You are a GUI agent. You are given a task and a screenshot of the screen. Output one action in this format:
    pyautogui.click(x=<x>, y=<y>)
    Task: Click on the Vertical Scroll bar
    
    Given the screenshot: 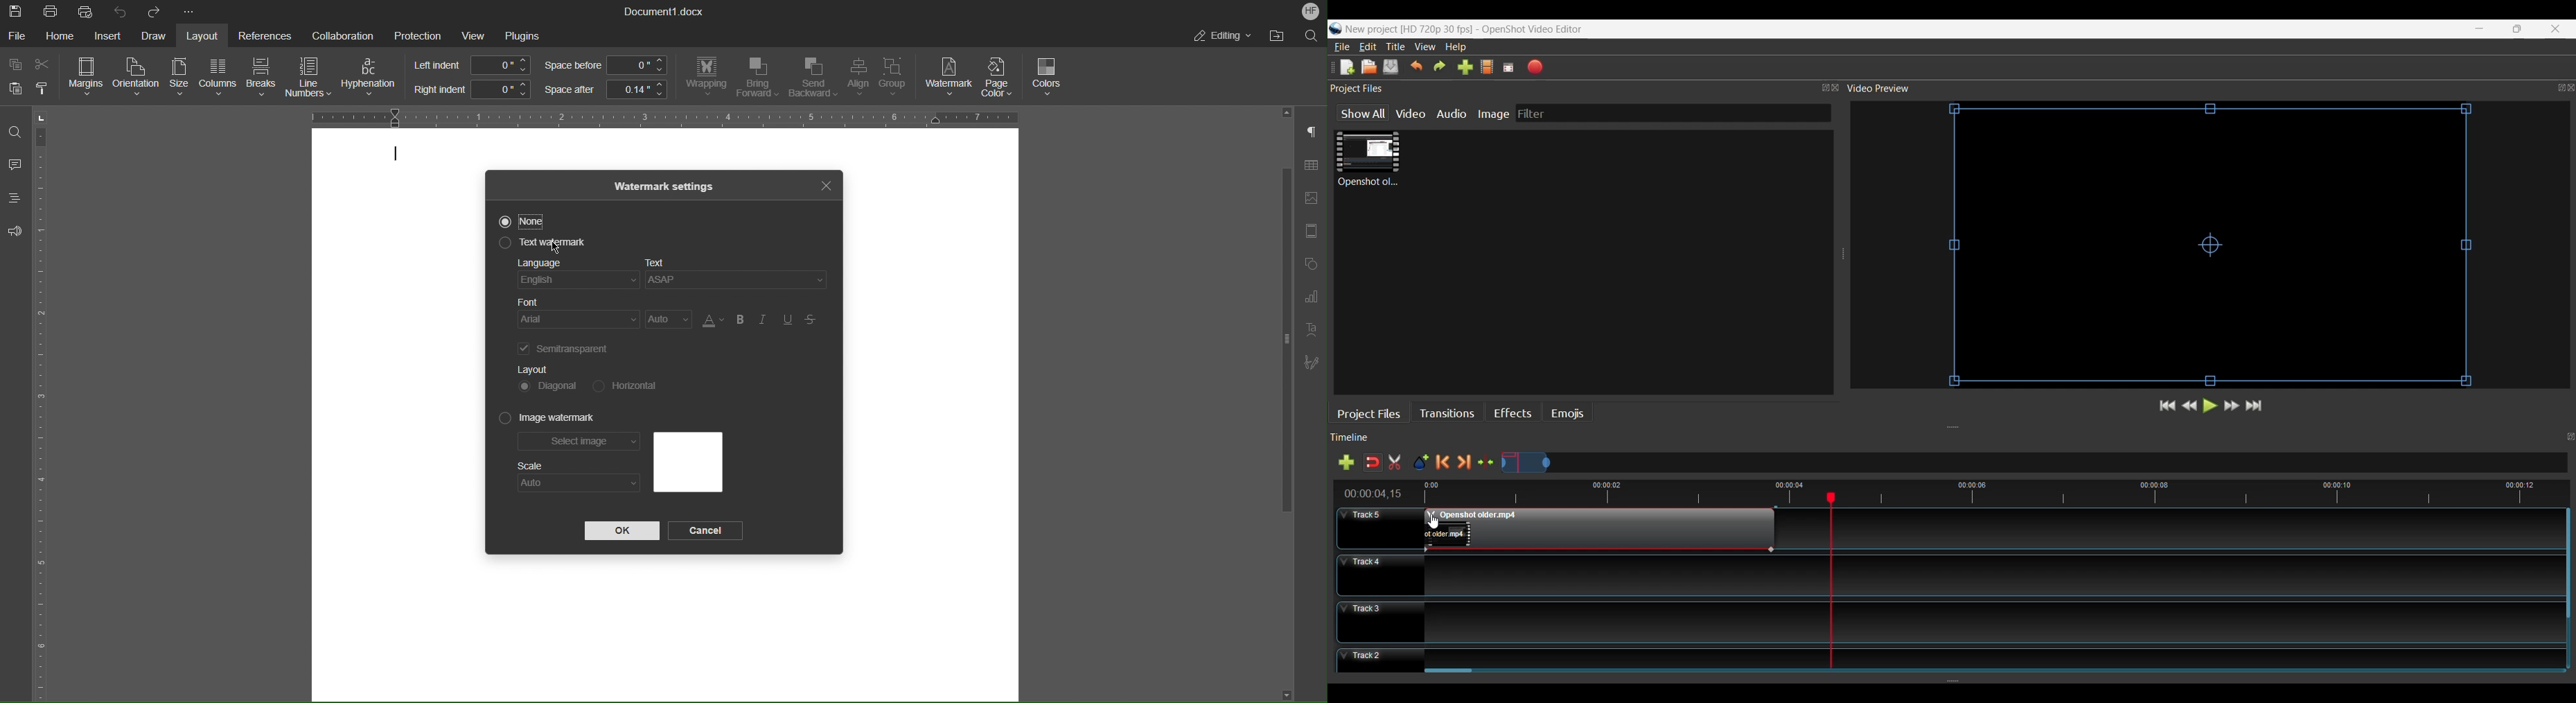 What is the action you would take?
    pyautogui.click(x=2567, y=564)
    